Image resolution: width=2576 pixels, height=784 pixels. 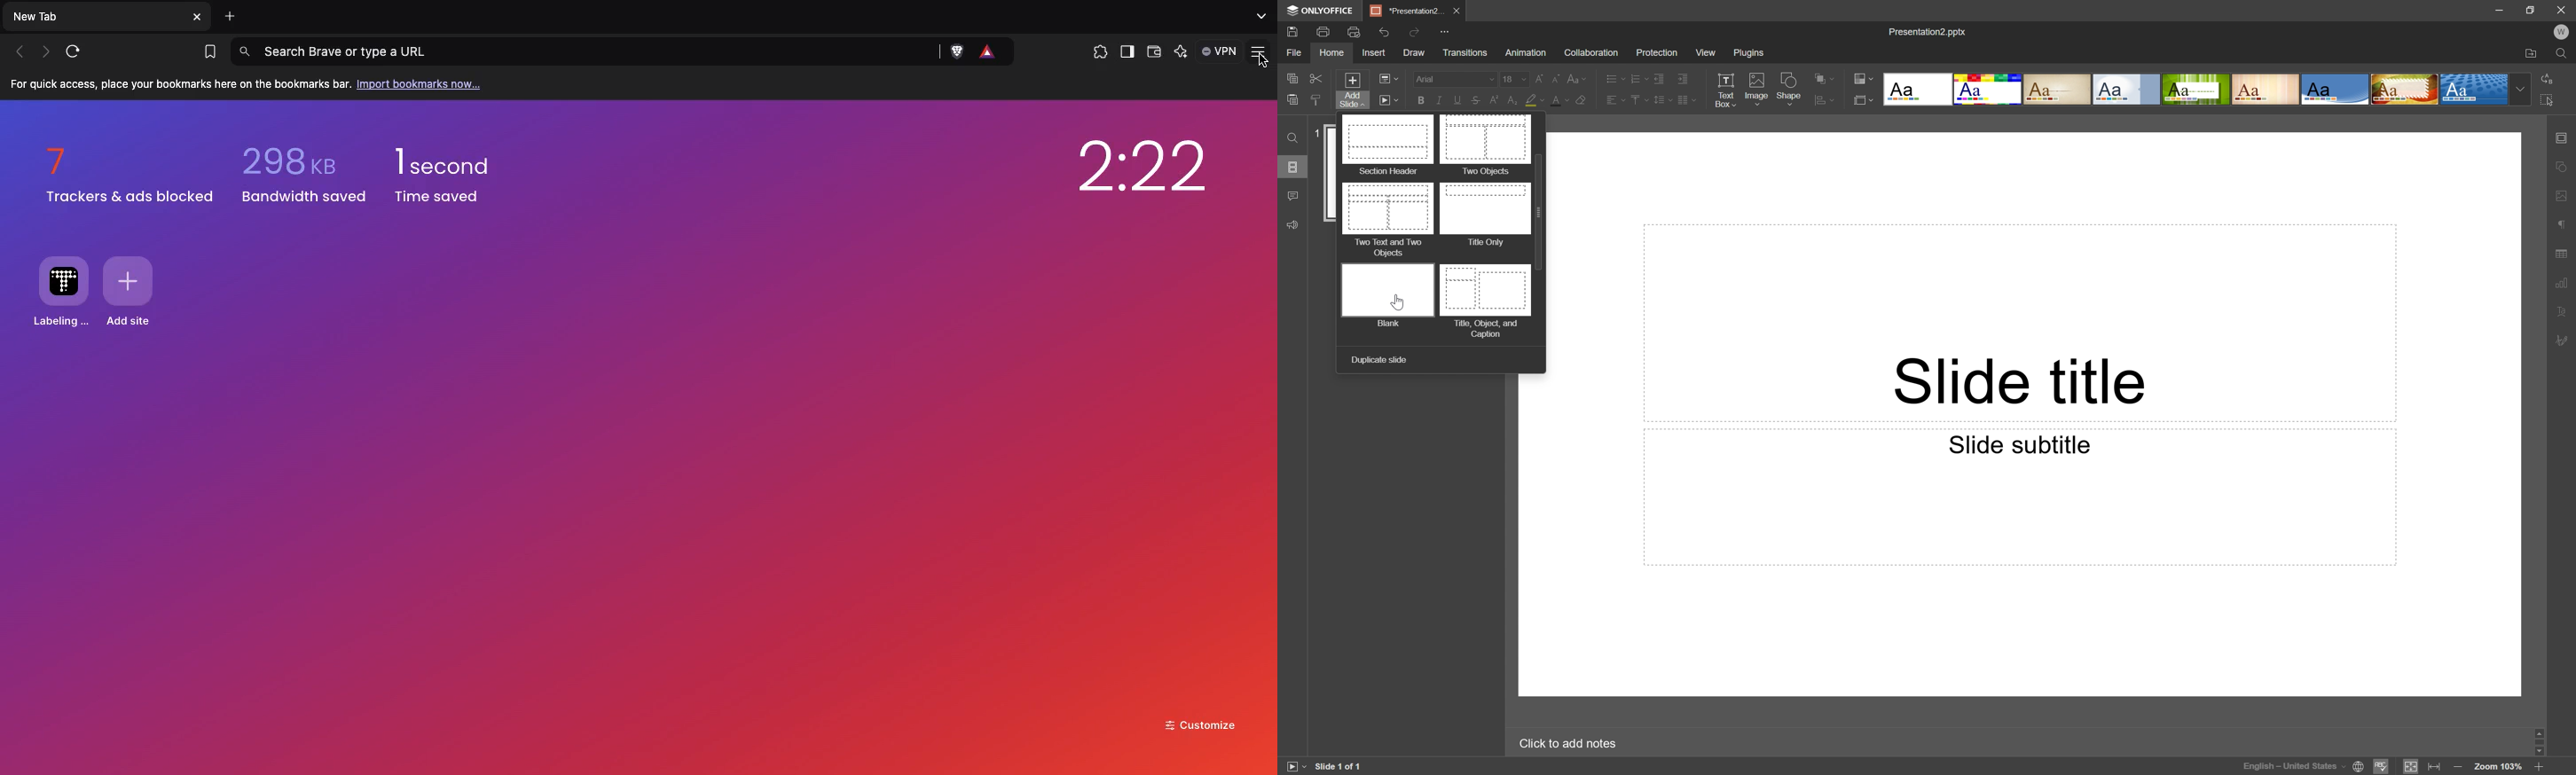 I want to click on Slides, so click(x=1294, y=168).